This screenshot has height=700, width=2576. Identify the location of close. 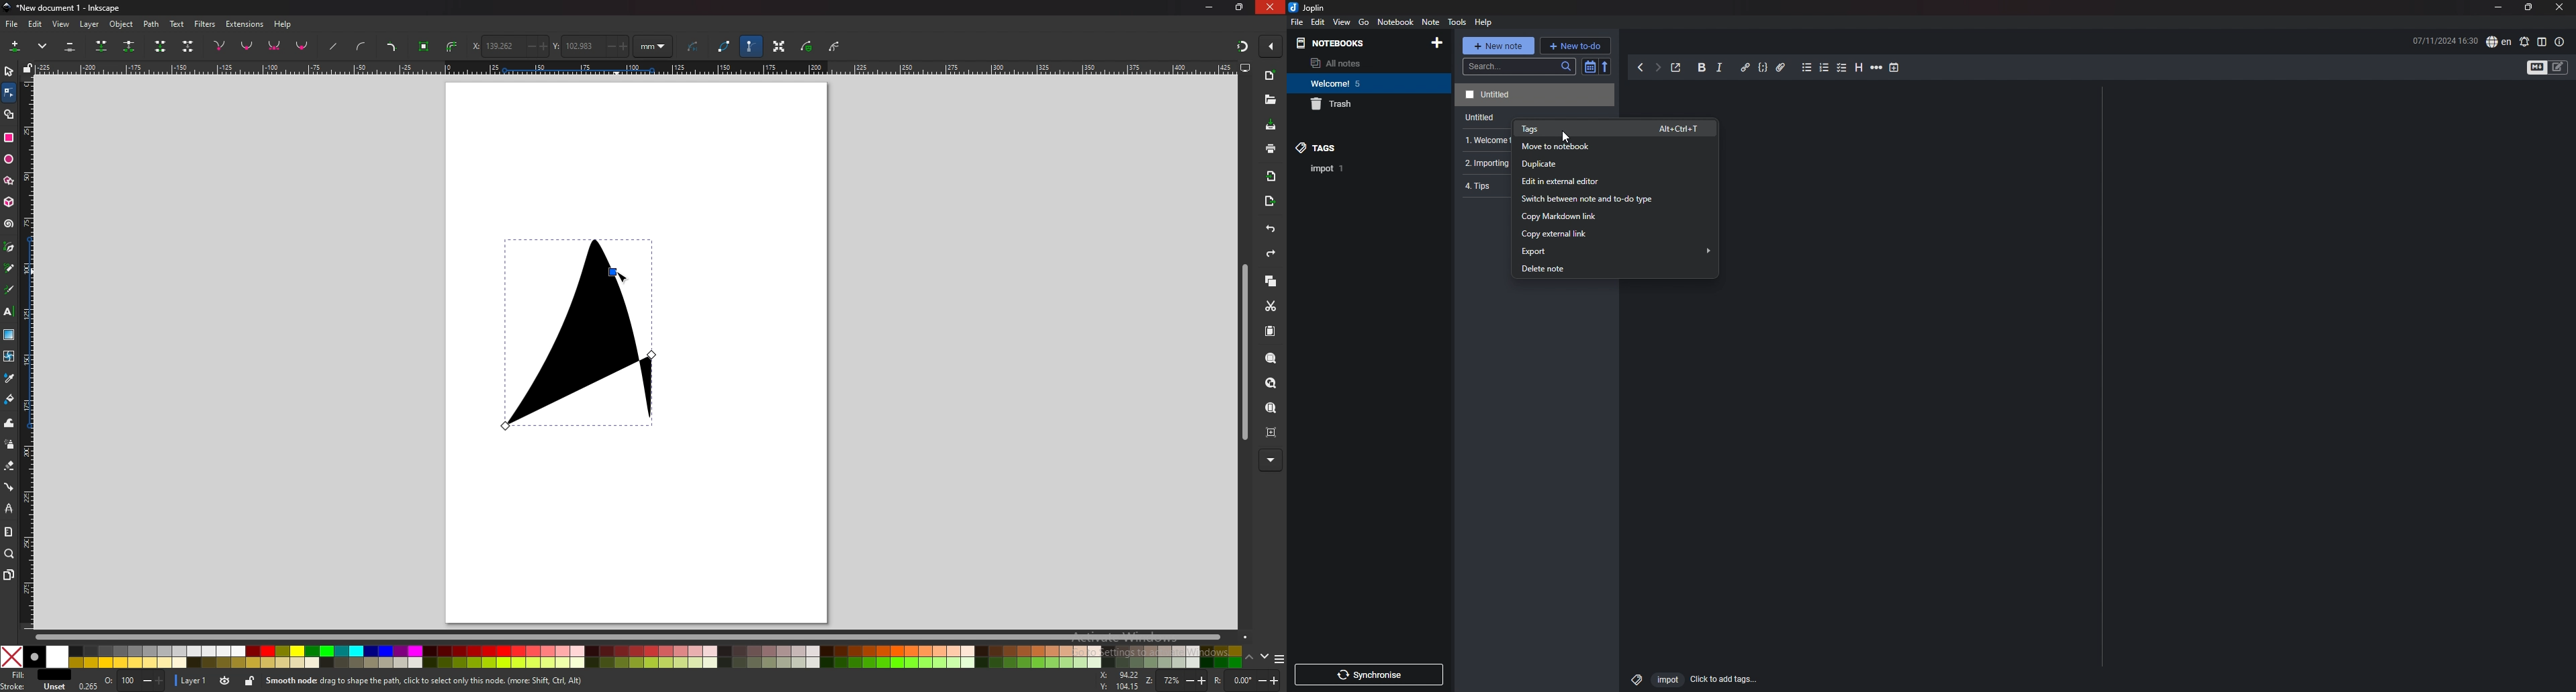
(2559, 8).